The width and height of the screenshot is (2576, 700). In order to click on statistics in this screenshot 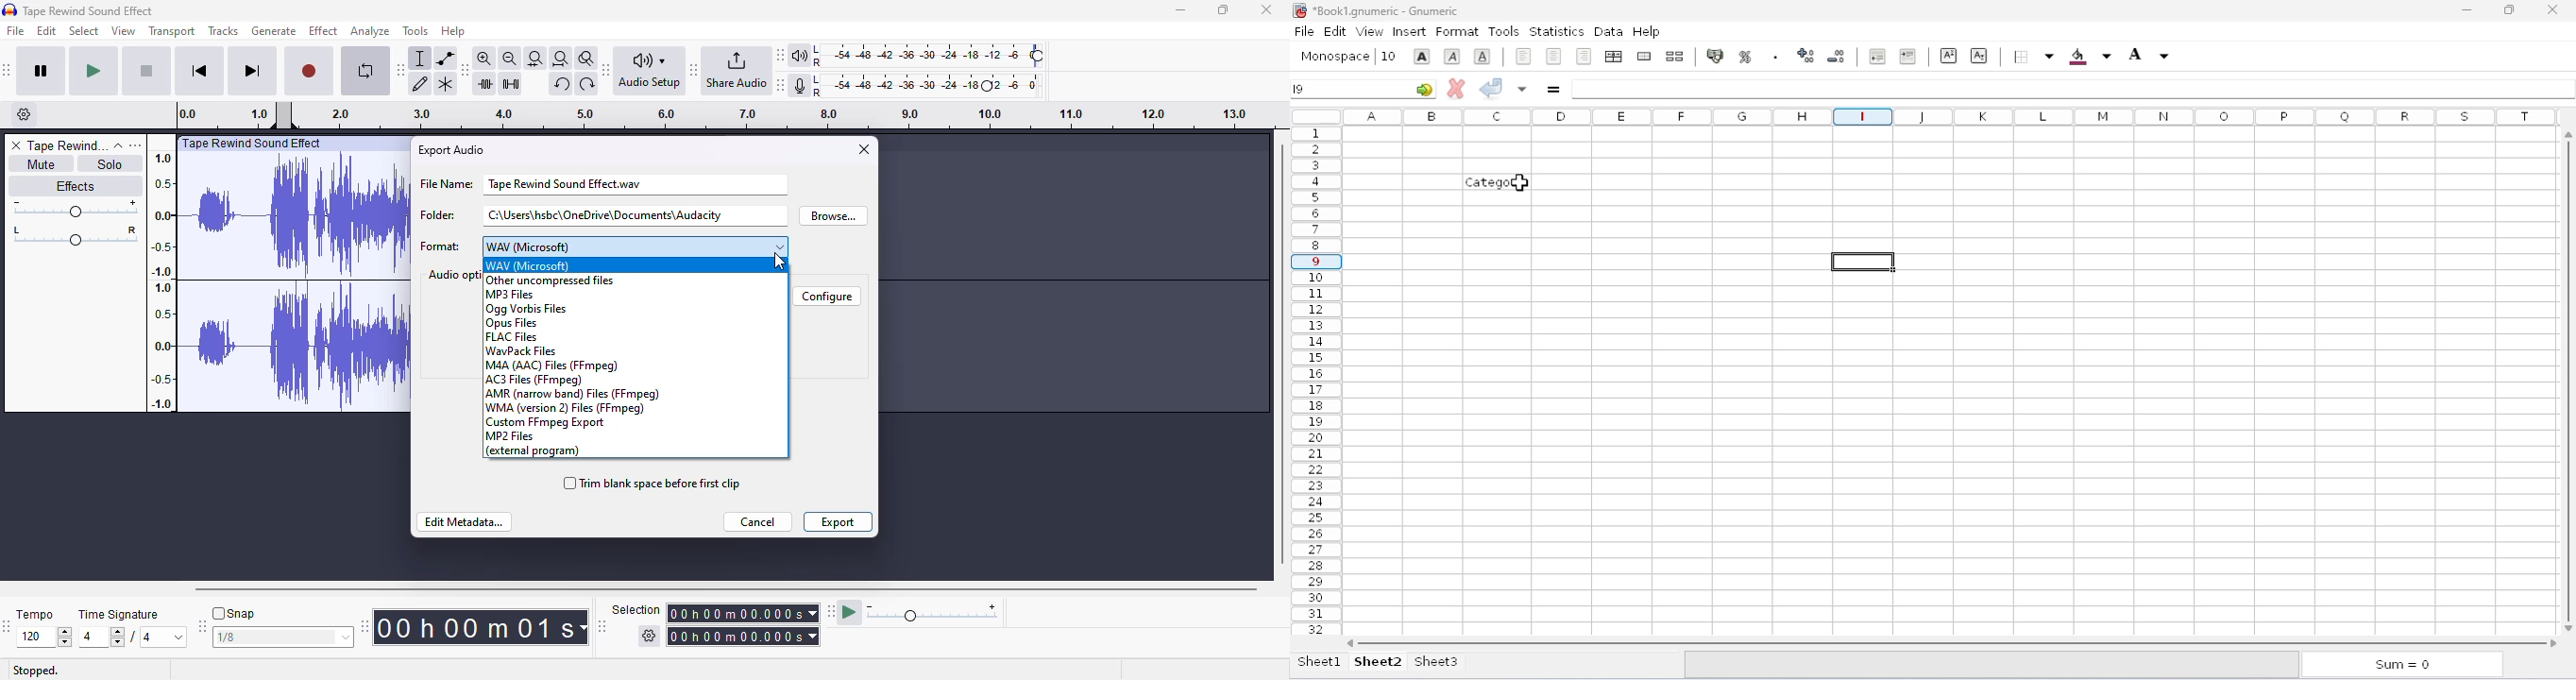, I will do `click(1556, 32)`.